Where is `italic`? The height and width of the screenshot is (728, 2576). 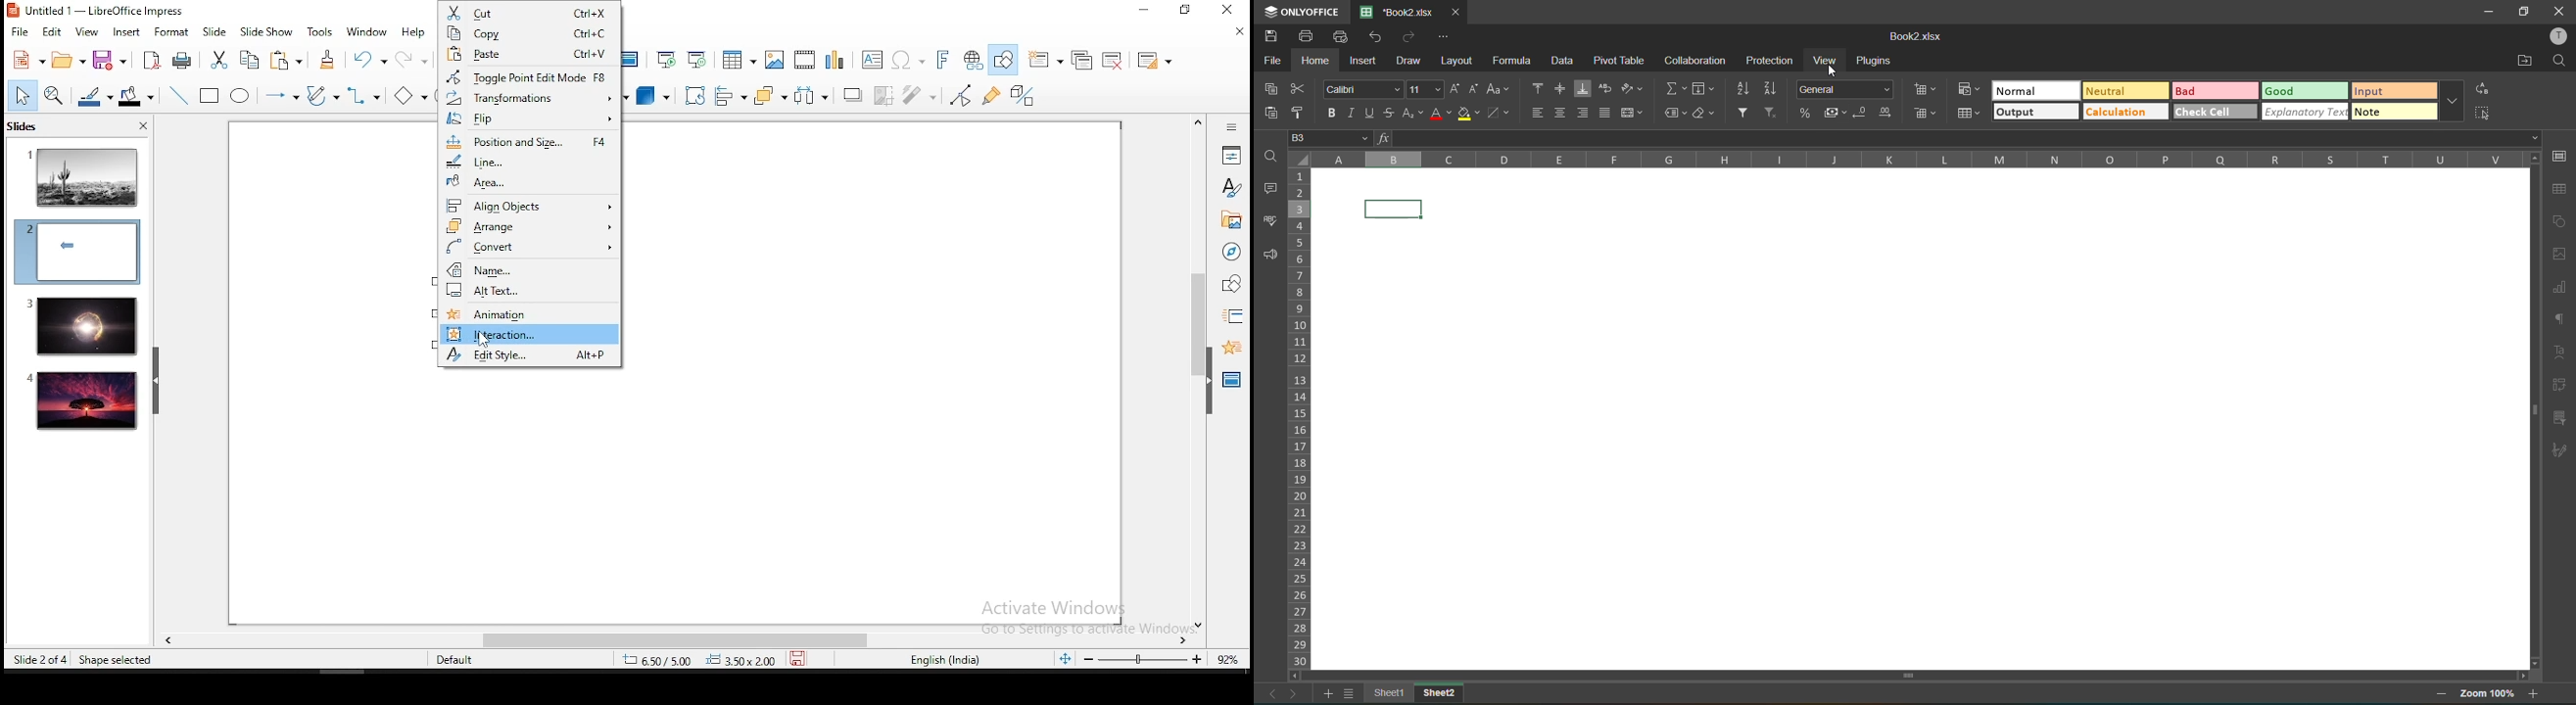 italic is located at coordinates (1349, 113).